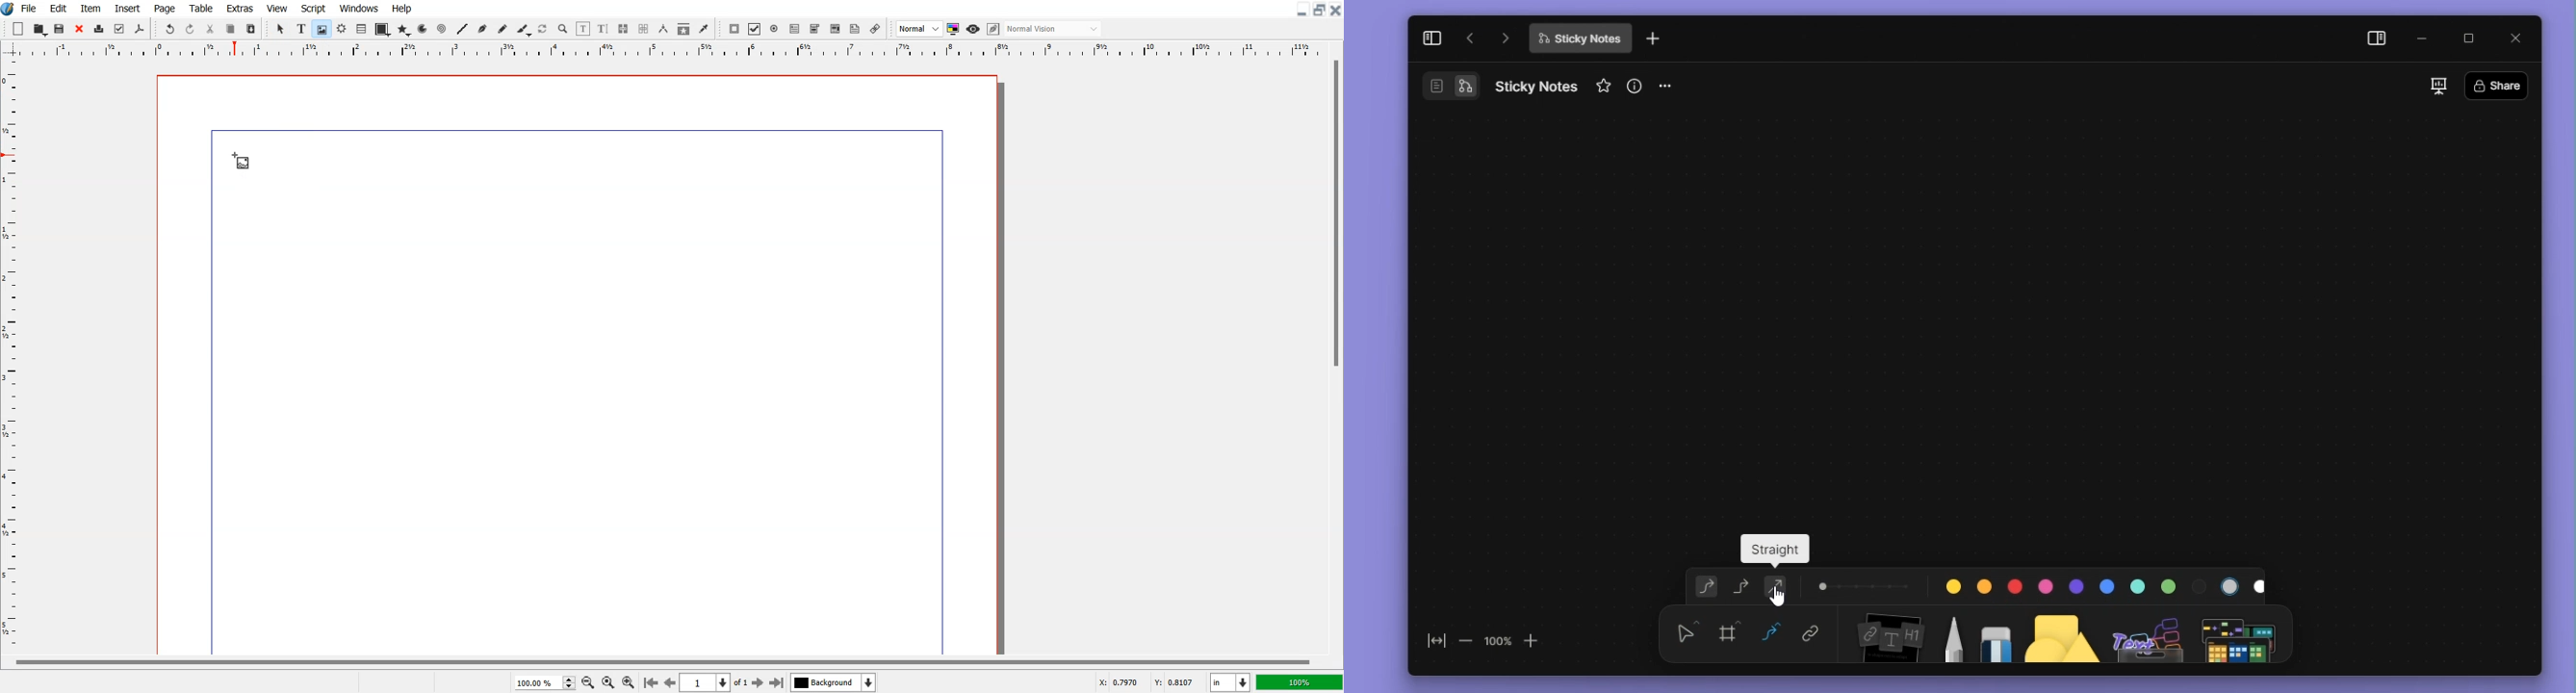 The image size is (2576, 700). Describe the element at coordinates (170, 28) in the screenshot. I see `Undo` at that location.